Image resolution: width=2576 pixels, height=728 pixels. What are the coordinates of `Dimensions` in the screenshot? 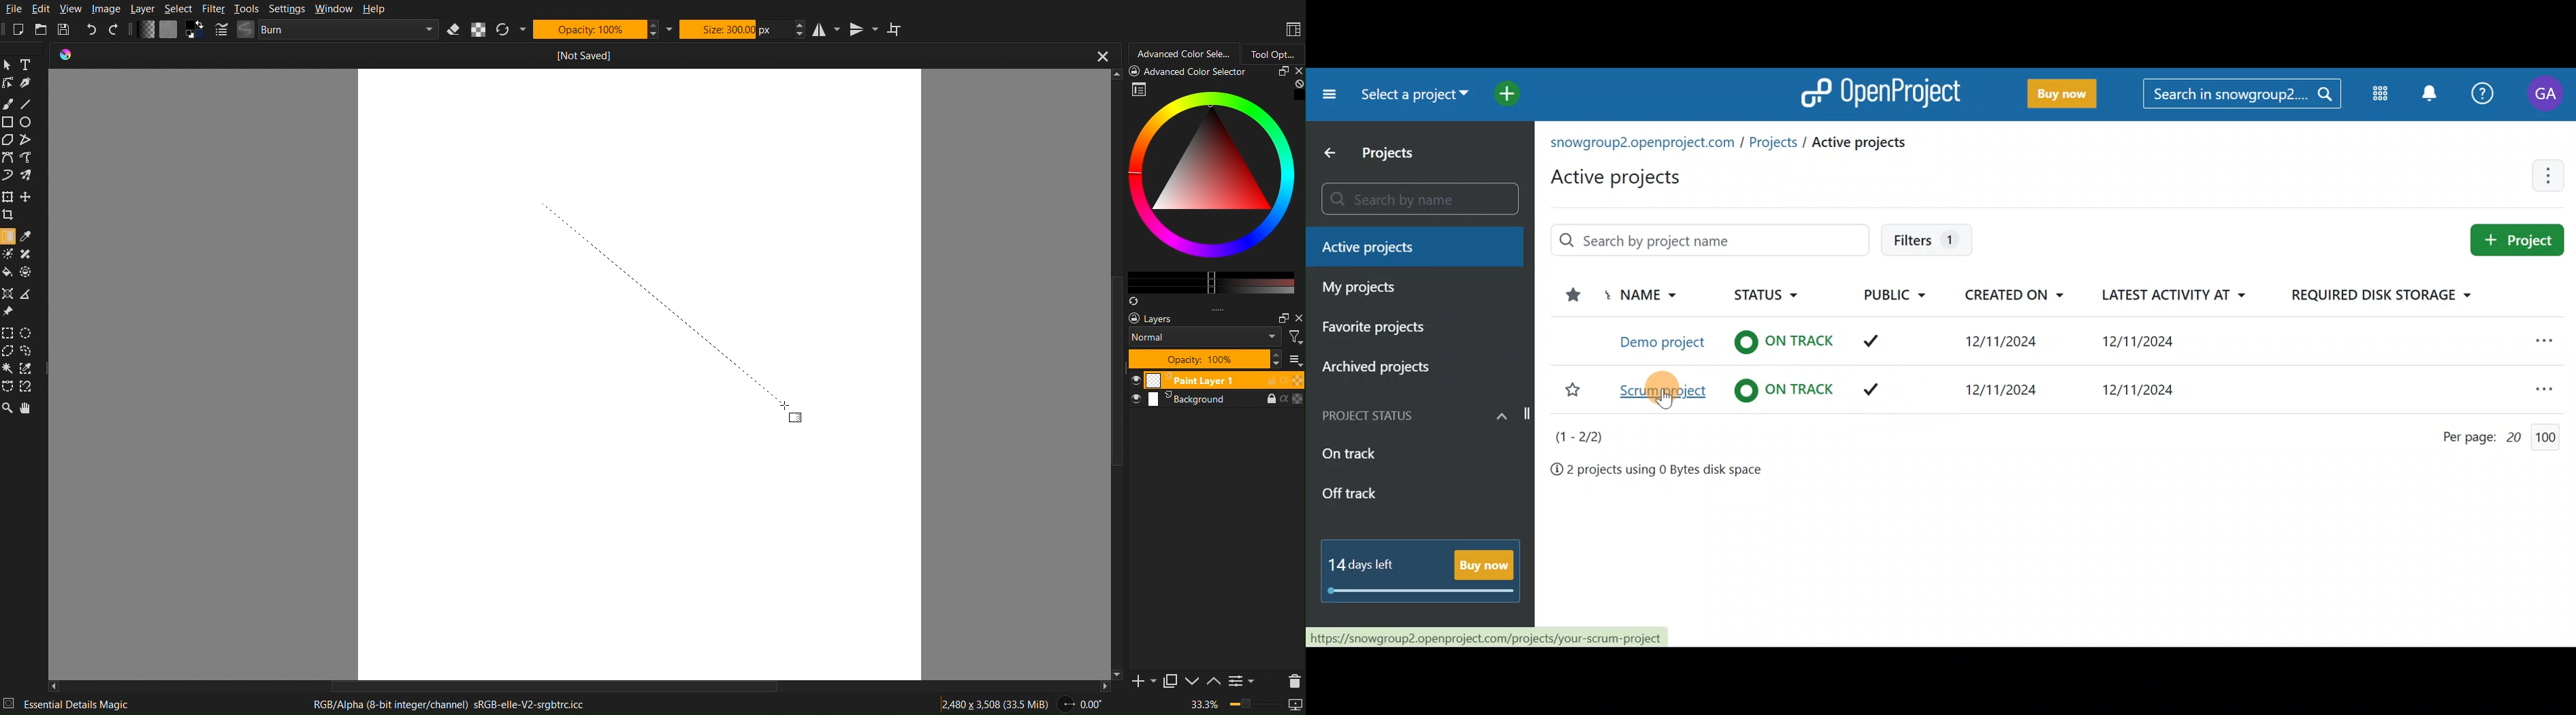 It's located at (997, 703).